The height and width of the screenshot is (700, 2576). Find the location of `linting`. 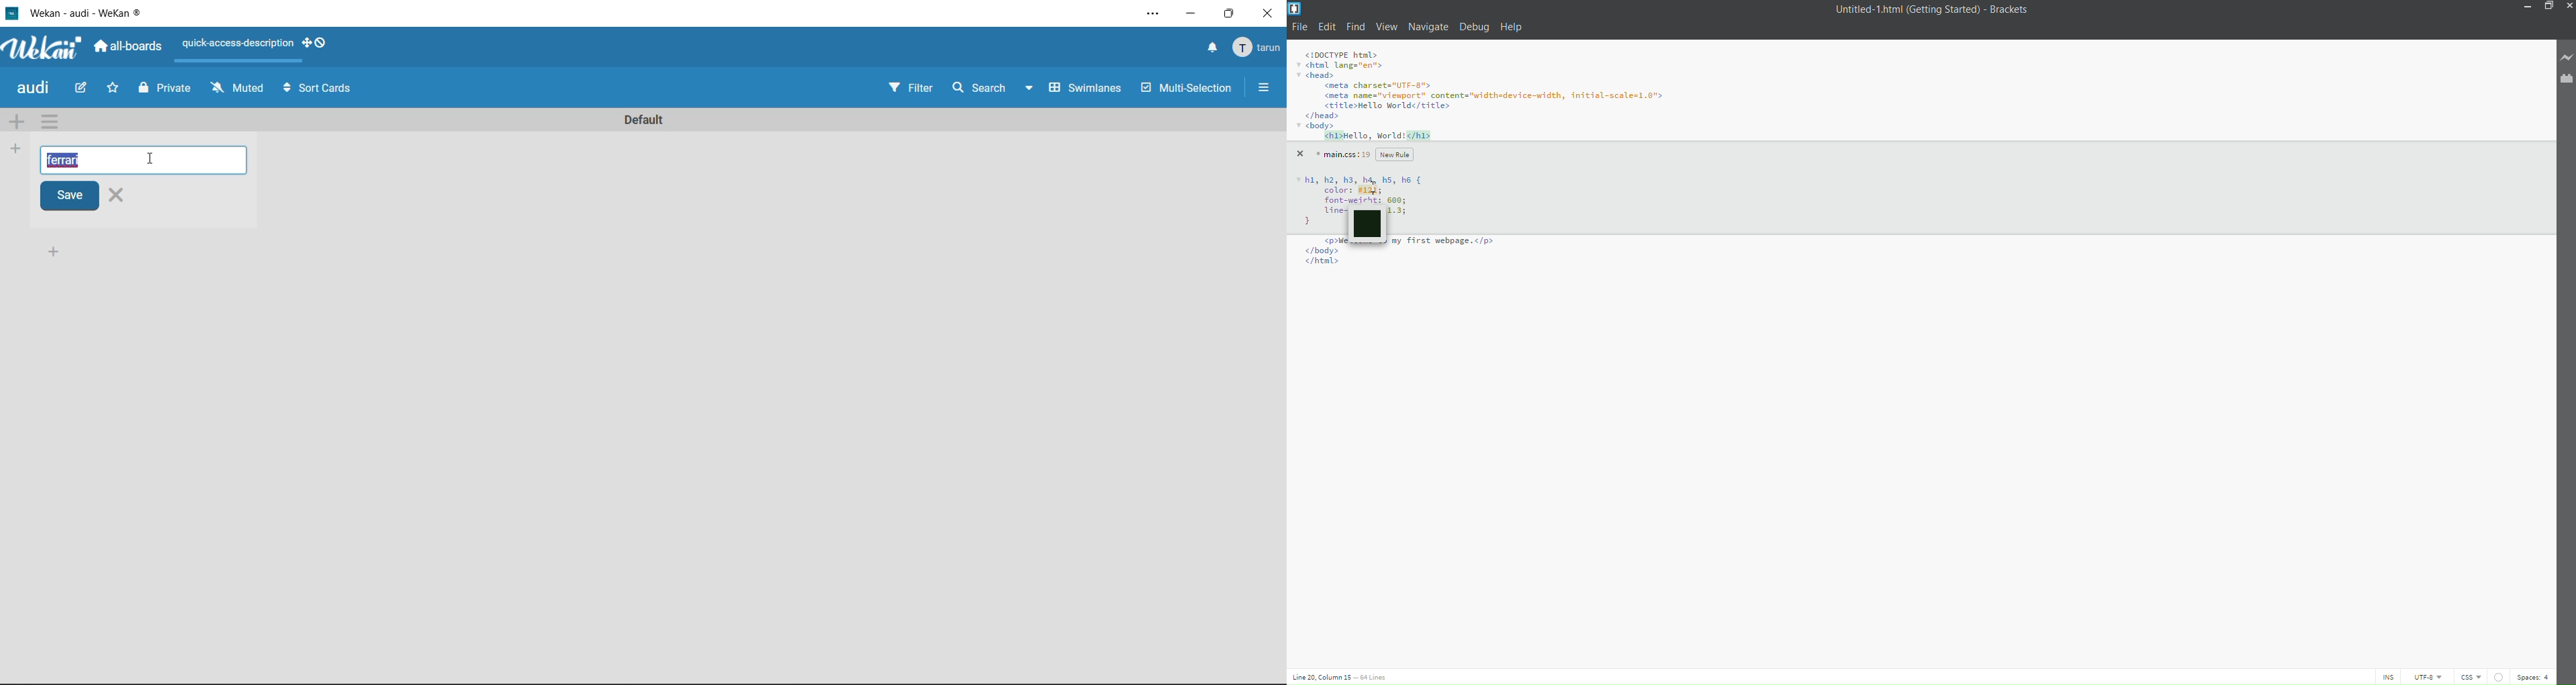

linting is located at coordinates (2497, 675).